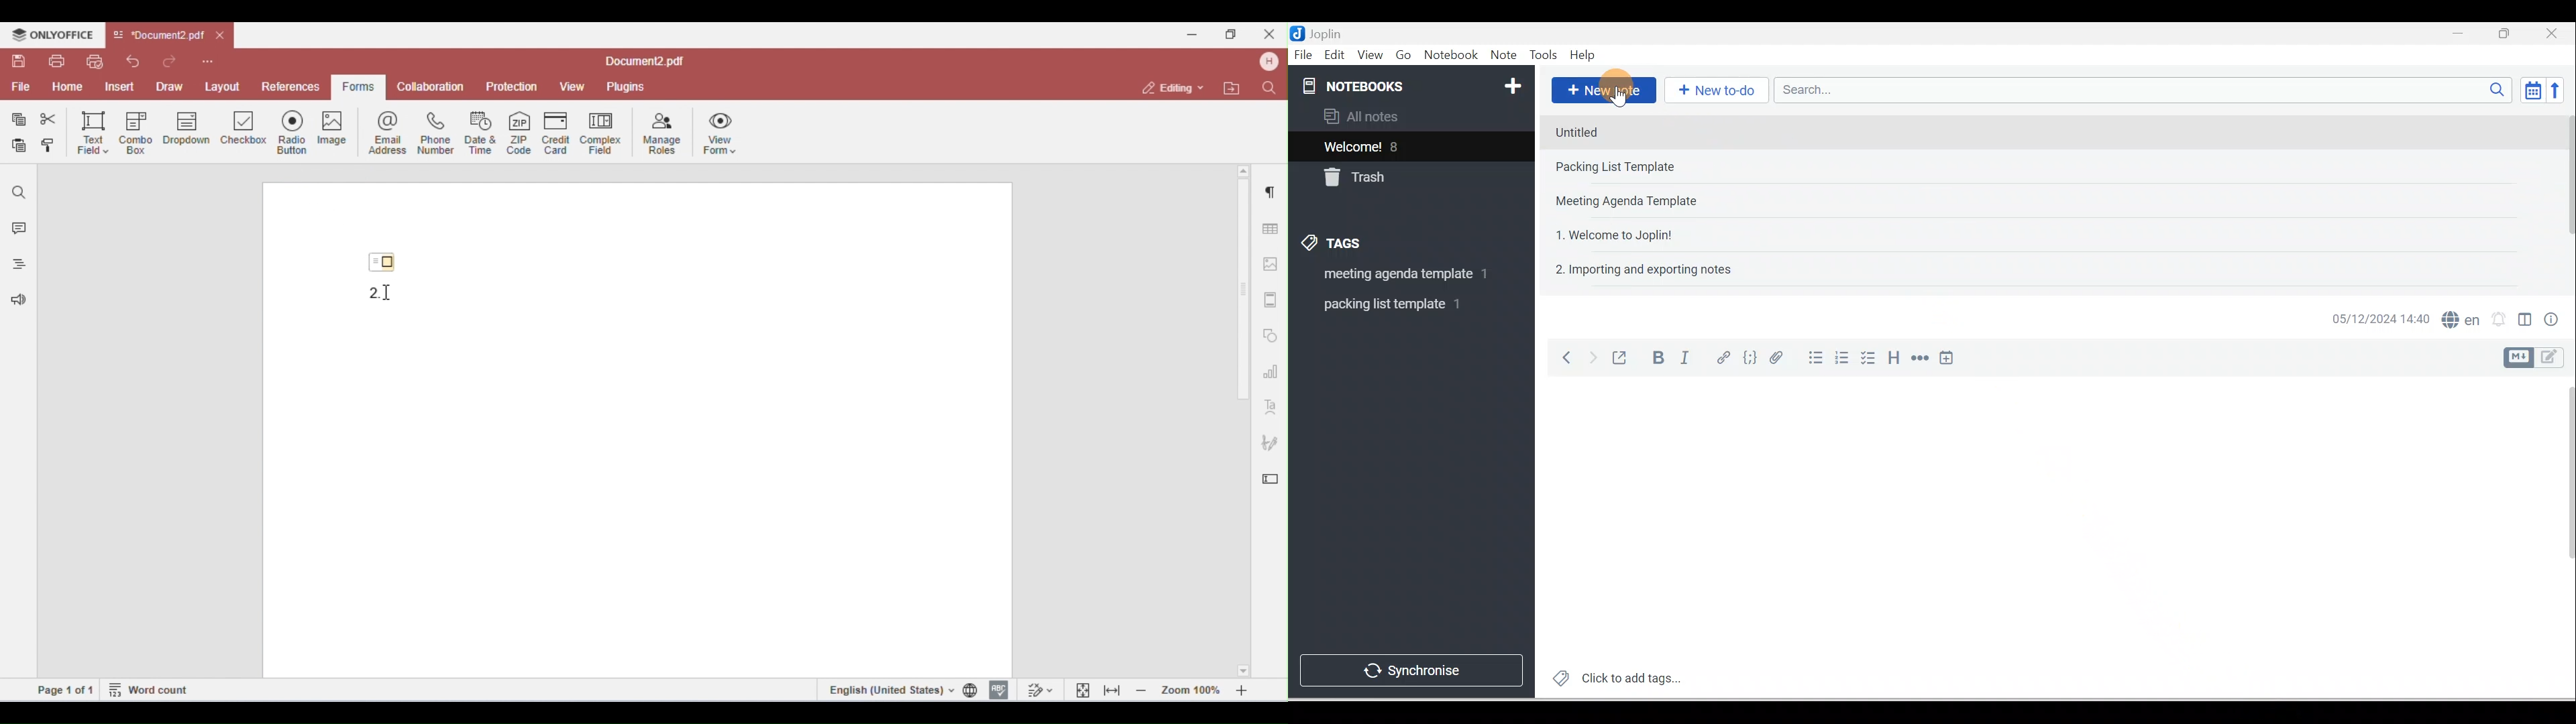 Image resolution: width=2576 pixels, height=728 pixels. What do you see at coordinates (2561, 538) in the screenshot?
I see `Scroll bar` at bounding box center [2561, 538].